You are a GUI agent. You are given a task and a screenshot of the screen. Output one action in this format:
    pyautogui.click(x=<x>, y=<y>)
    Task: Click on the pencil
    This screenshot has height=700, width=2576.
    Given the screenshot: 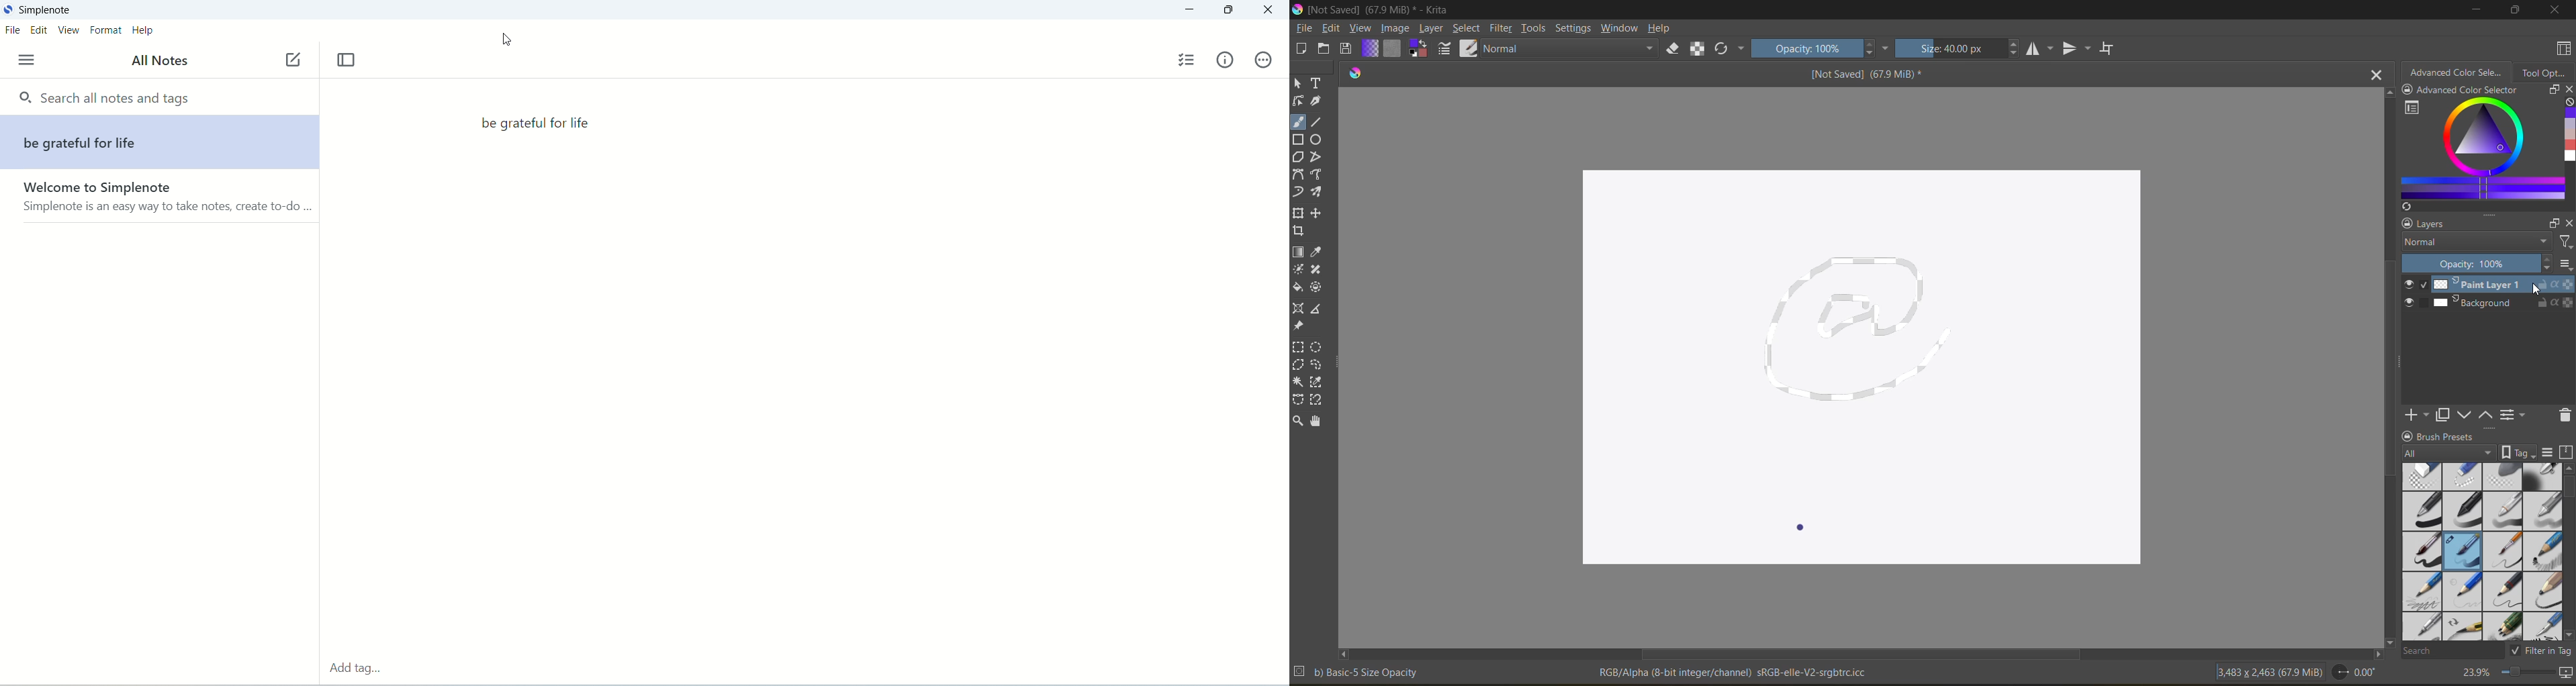 What is the action you would take?
    pyautogui.click(x=2420, y=627)
    